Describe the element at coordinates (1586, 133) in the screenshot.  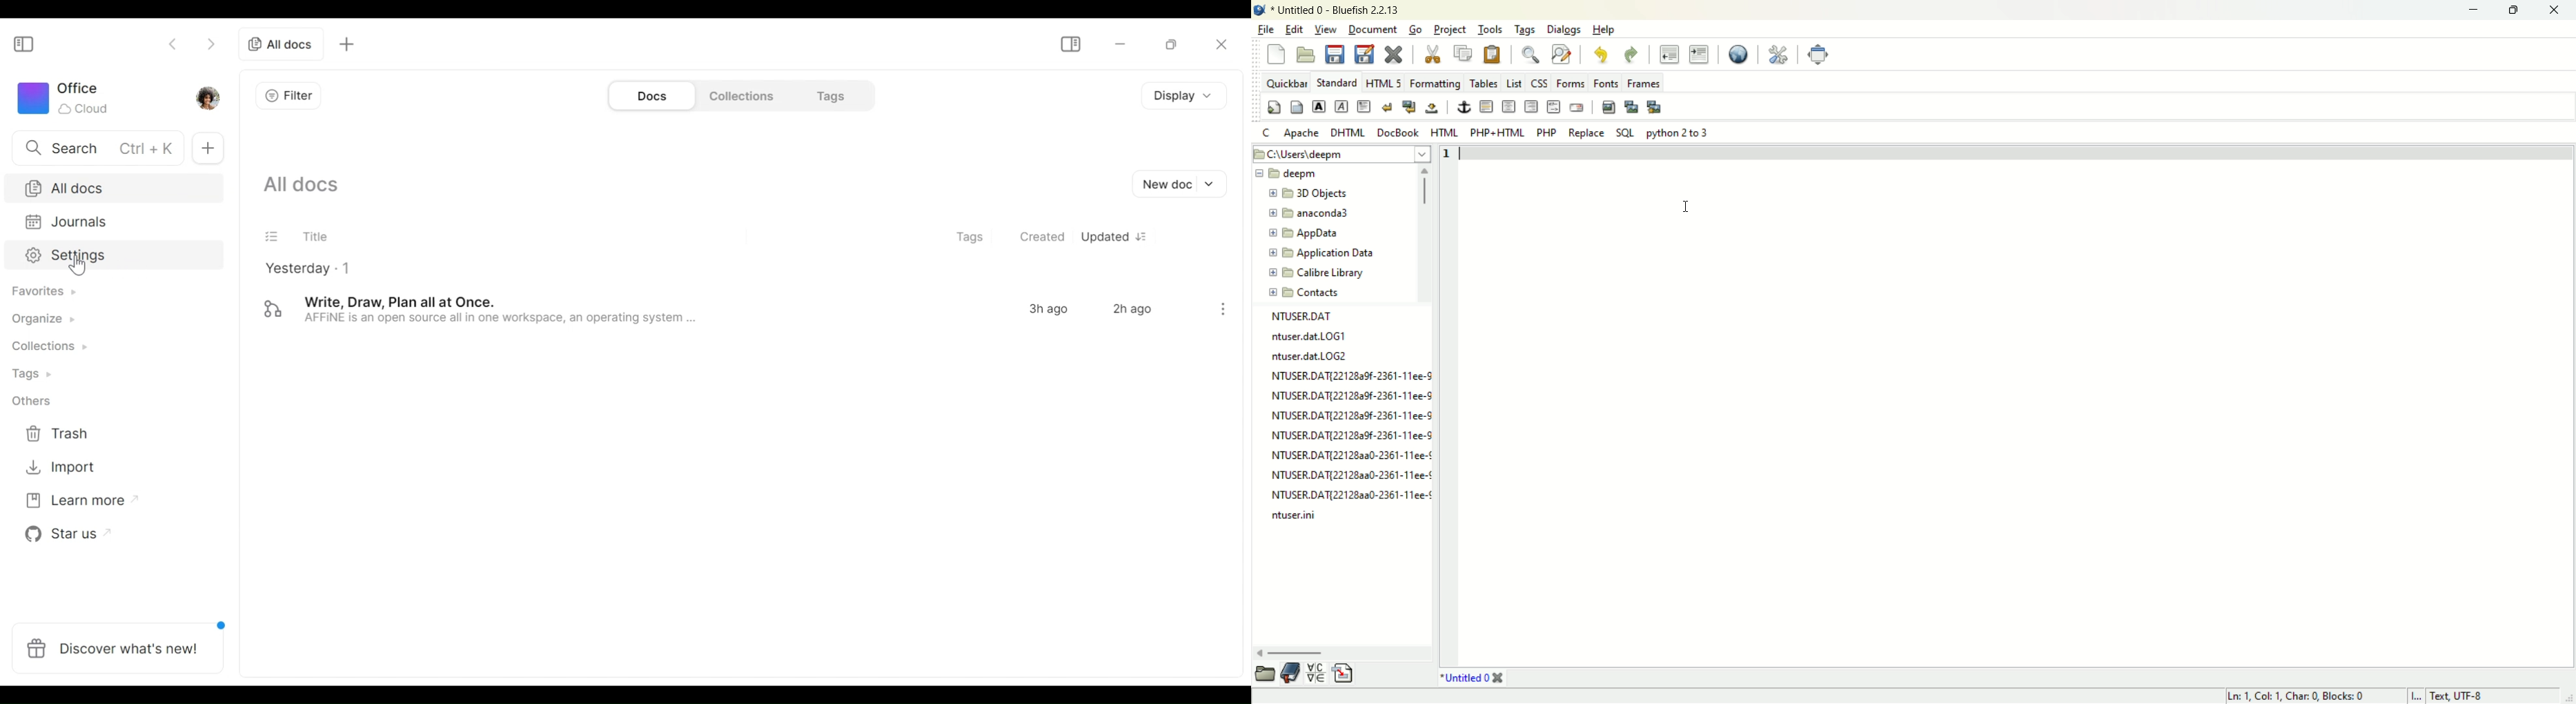
I see `REPLACE` at that location.